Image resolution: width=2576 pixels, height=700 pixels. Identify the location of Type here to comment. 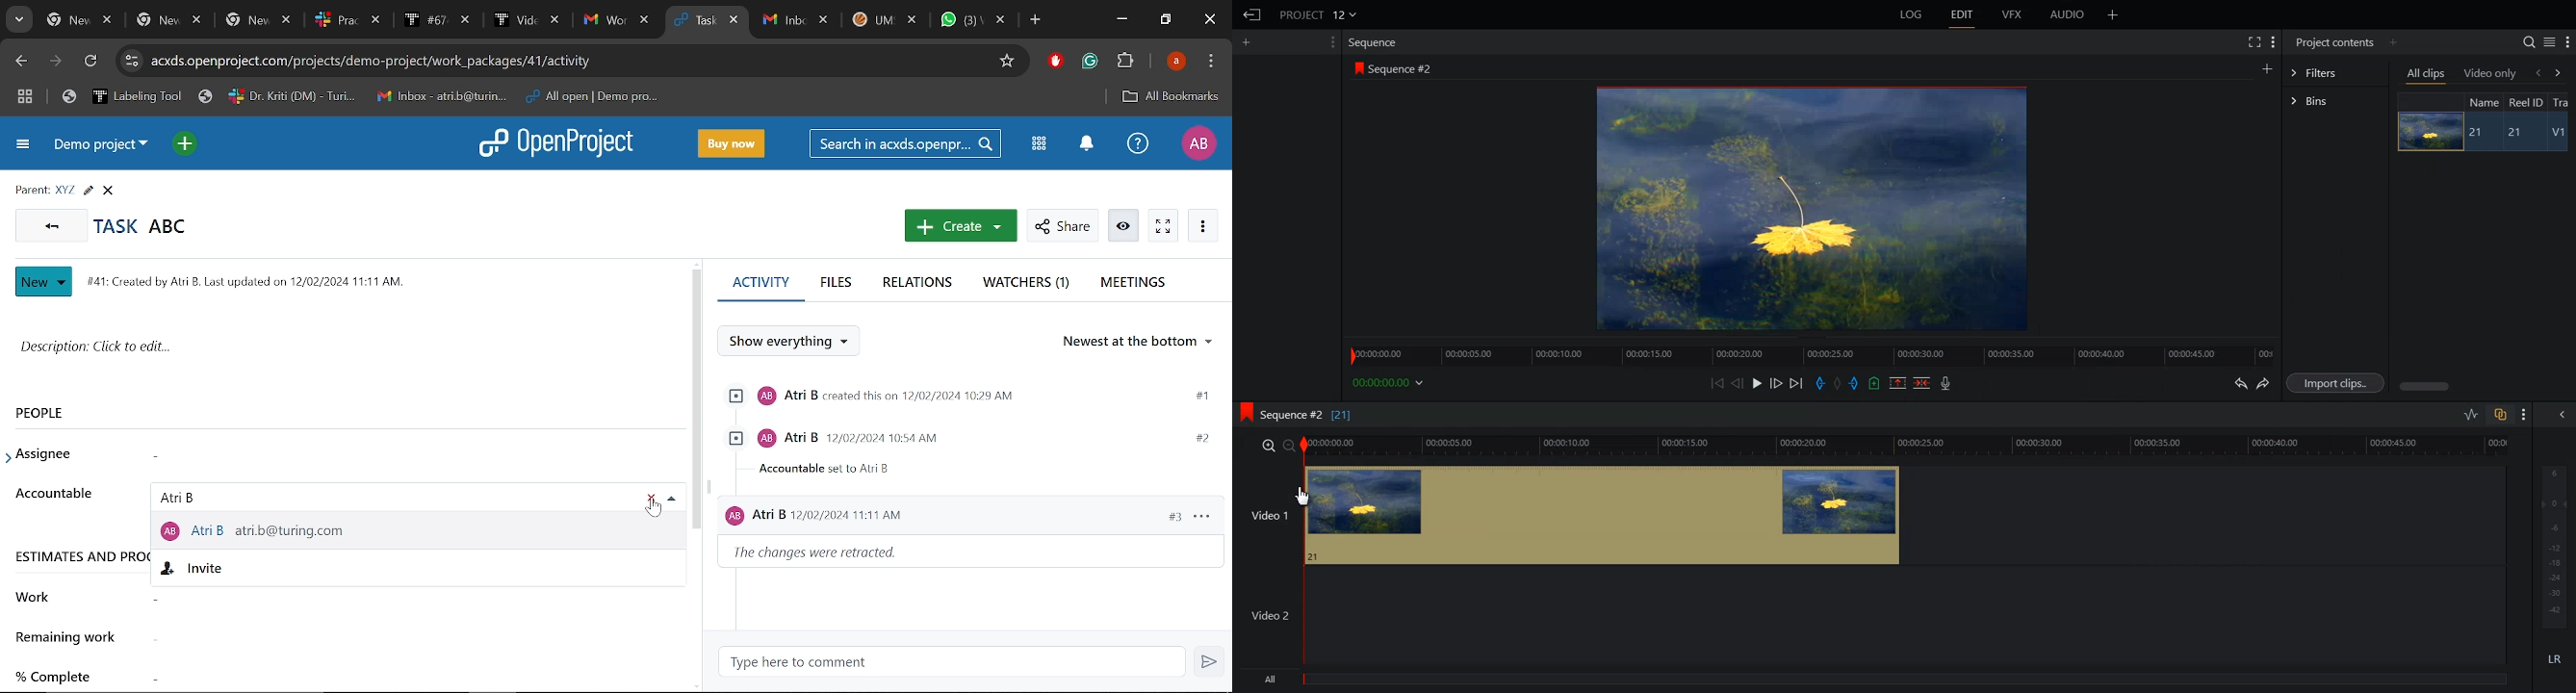
(793, 664).